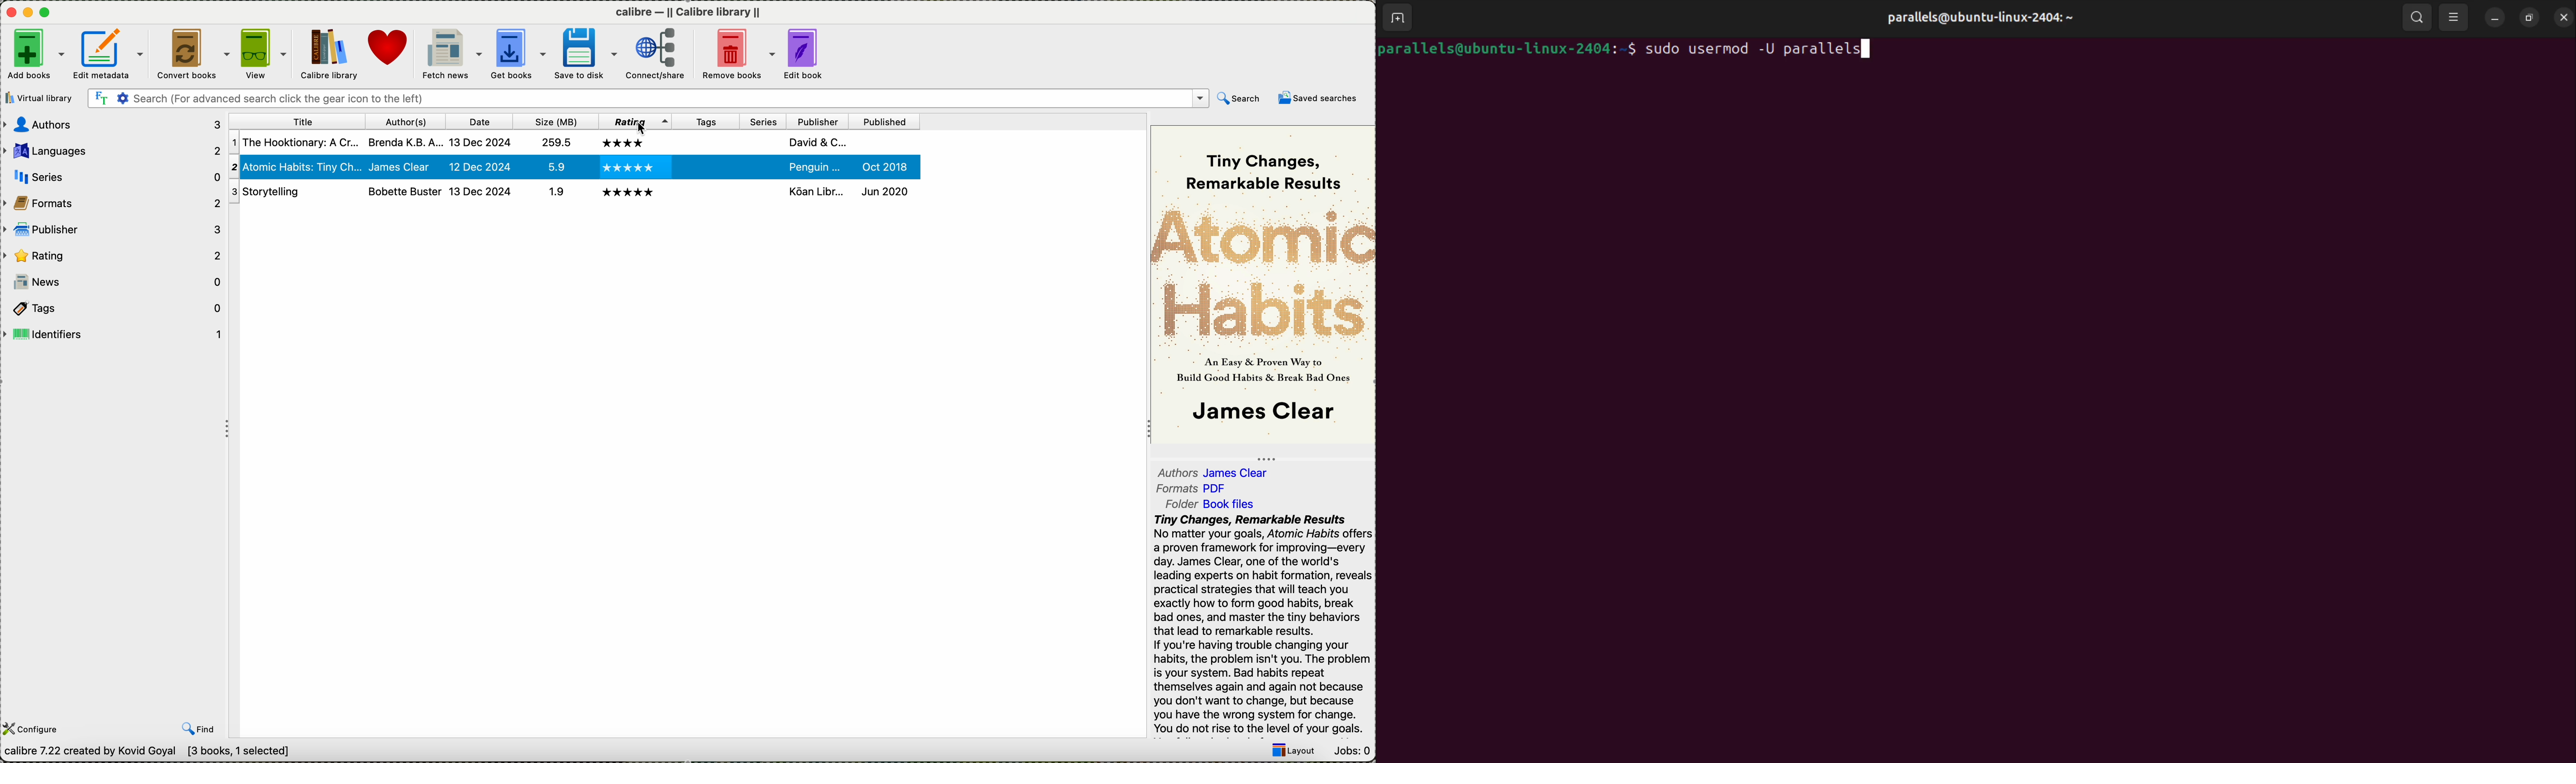 The image size is (2576, 784). Describe the element at coordinates (47, 13) in the screenshot. I see `maximize` at that location.